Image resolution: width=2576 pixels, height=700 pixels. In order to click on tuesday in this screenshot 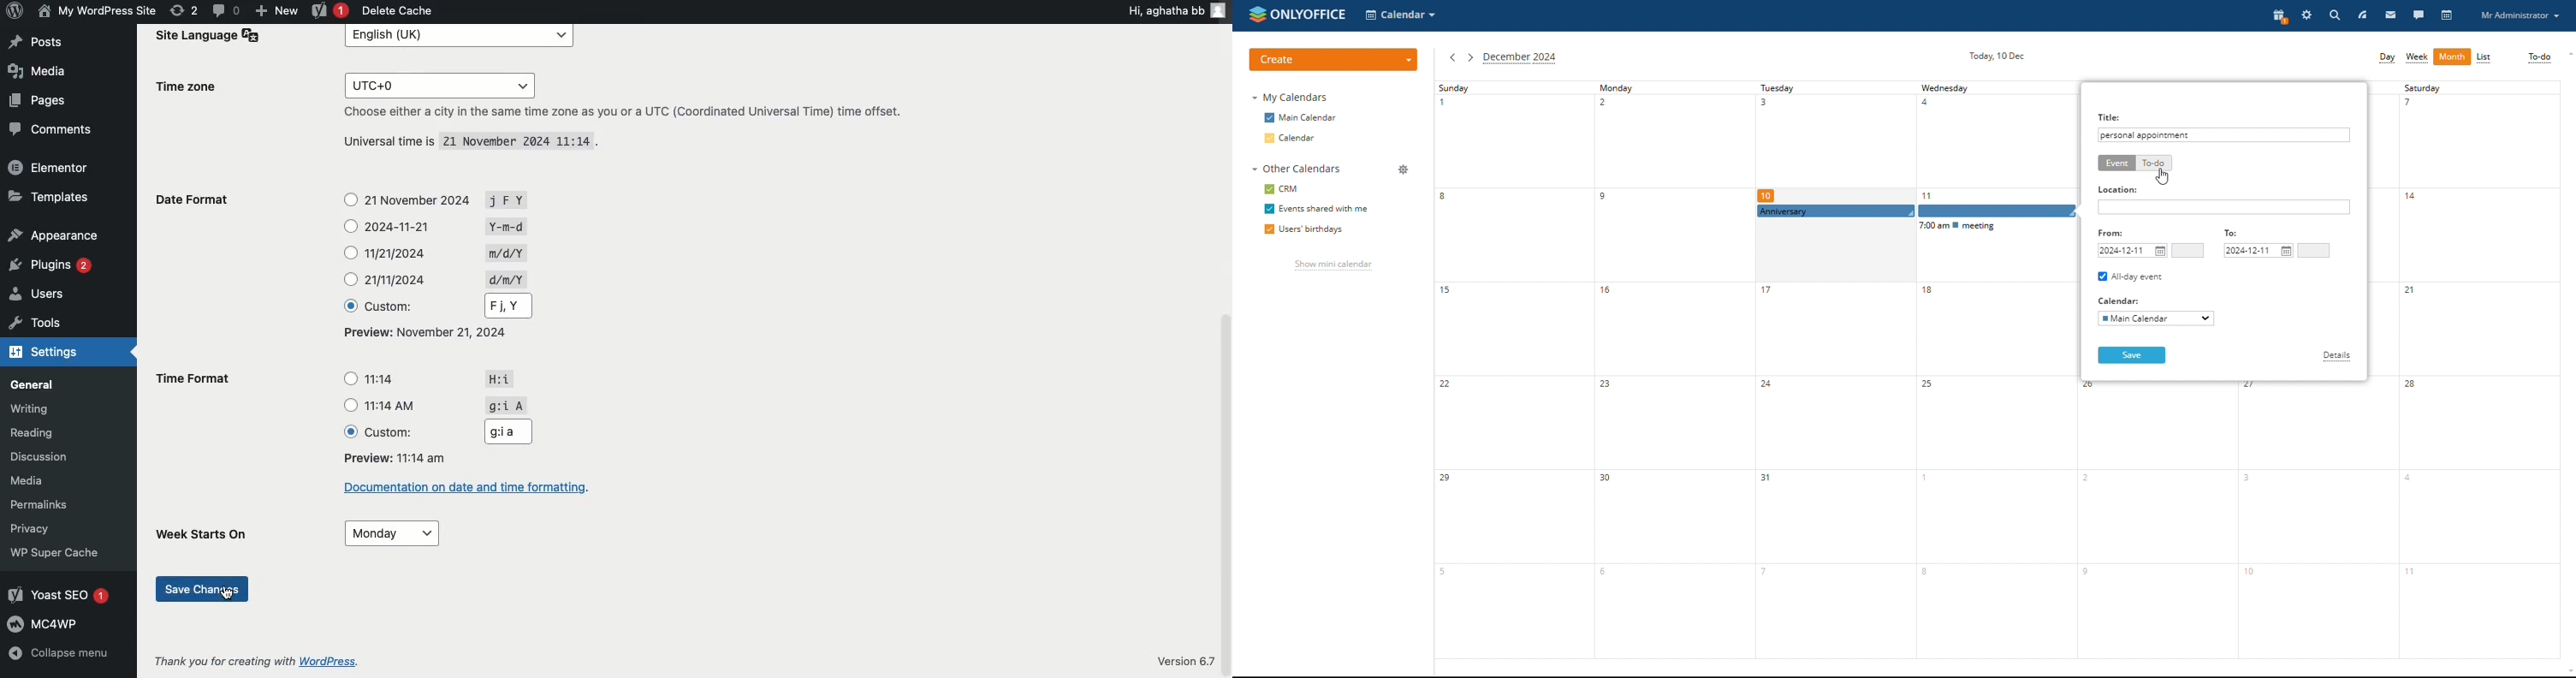, I will do `click(1834, 370)`.